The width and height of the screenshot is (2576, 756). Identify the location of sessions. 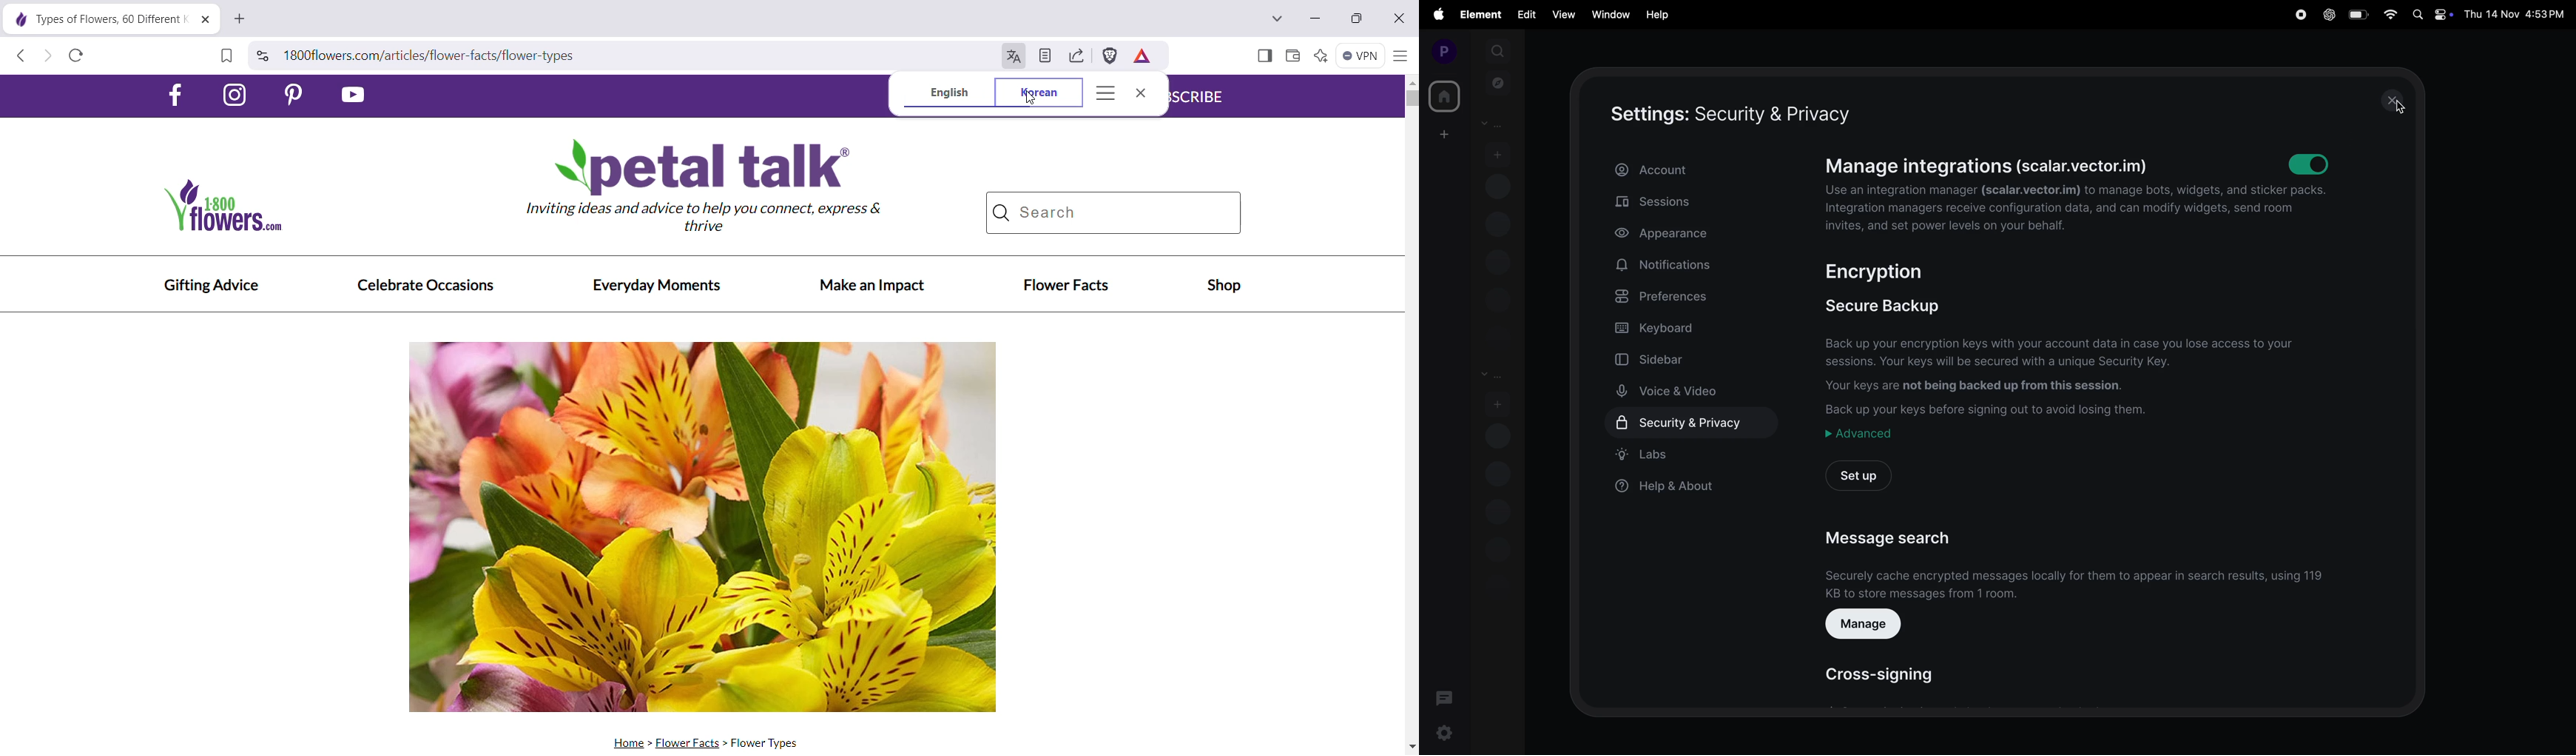
(1653, 202).